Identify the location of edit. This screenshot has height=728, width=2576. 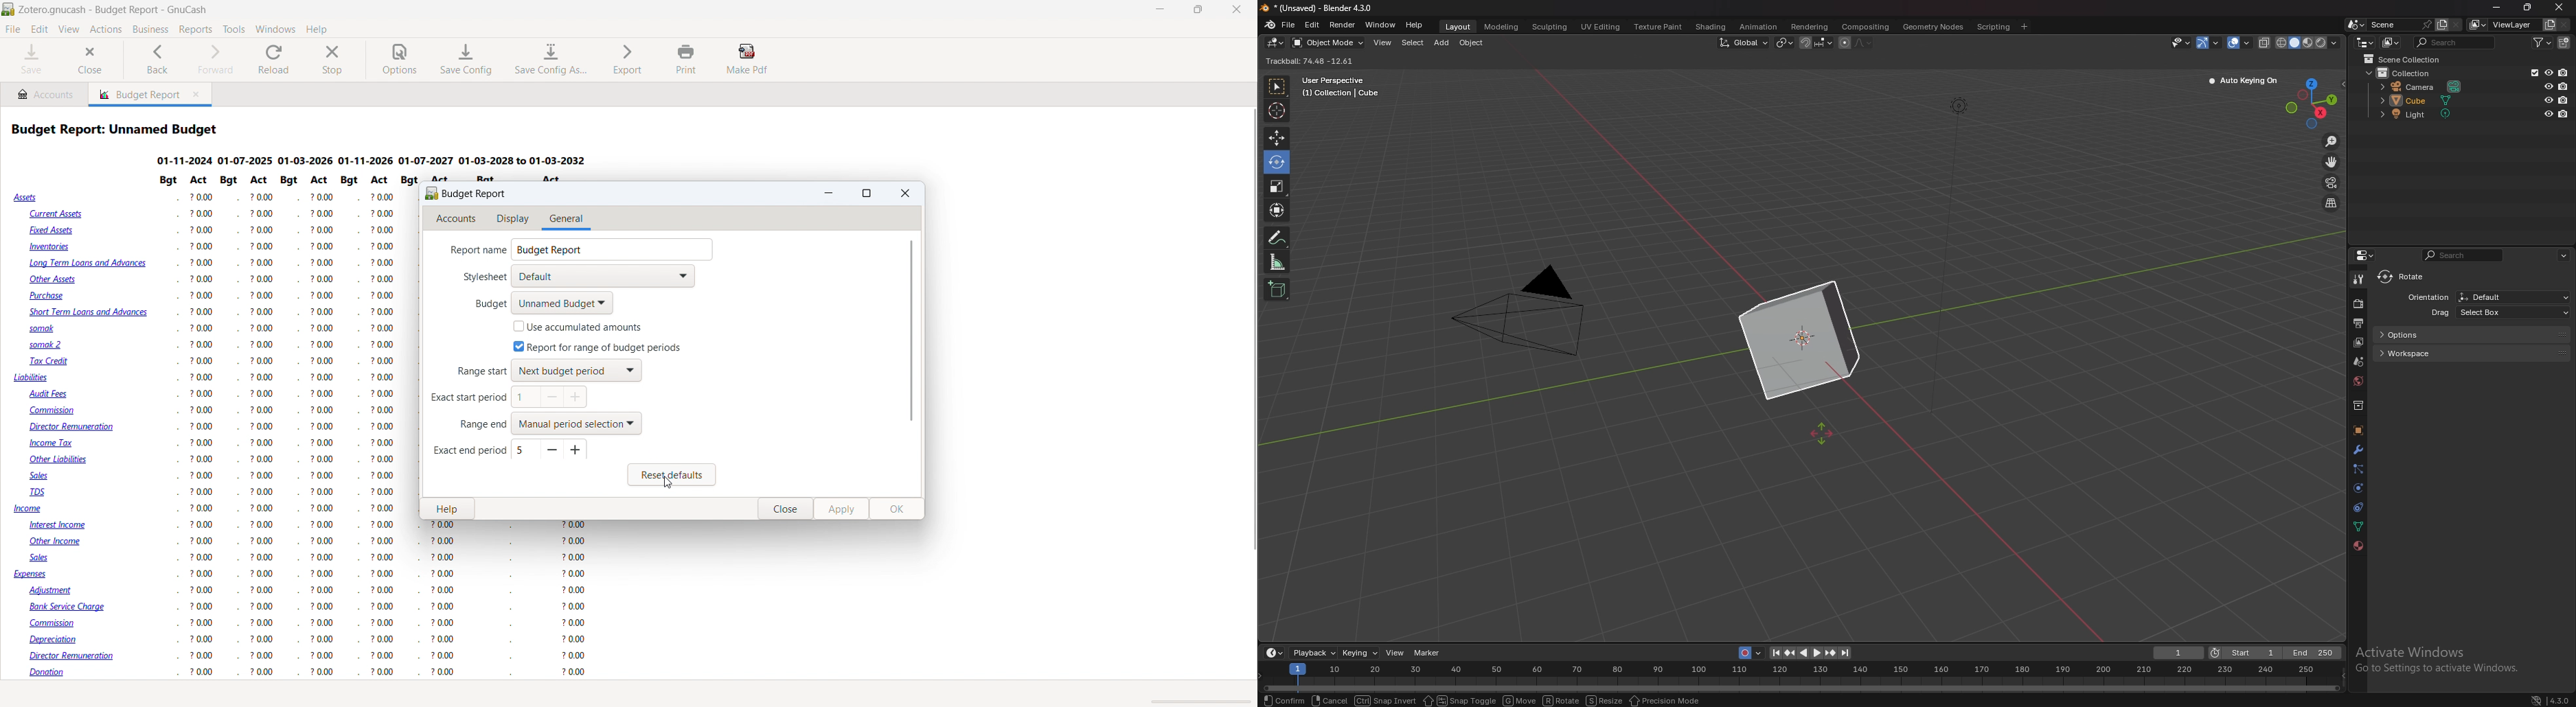
(1312, 24).